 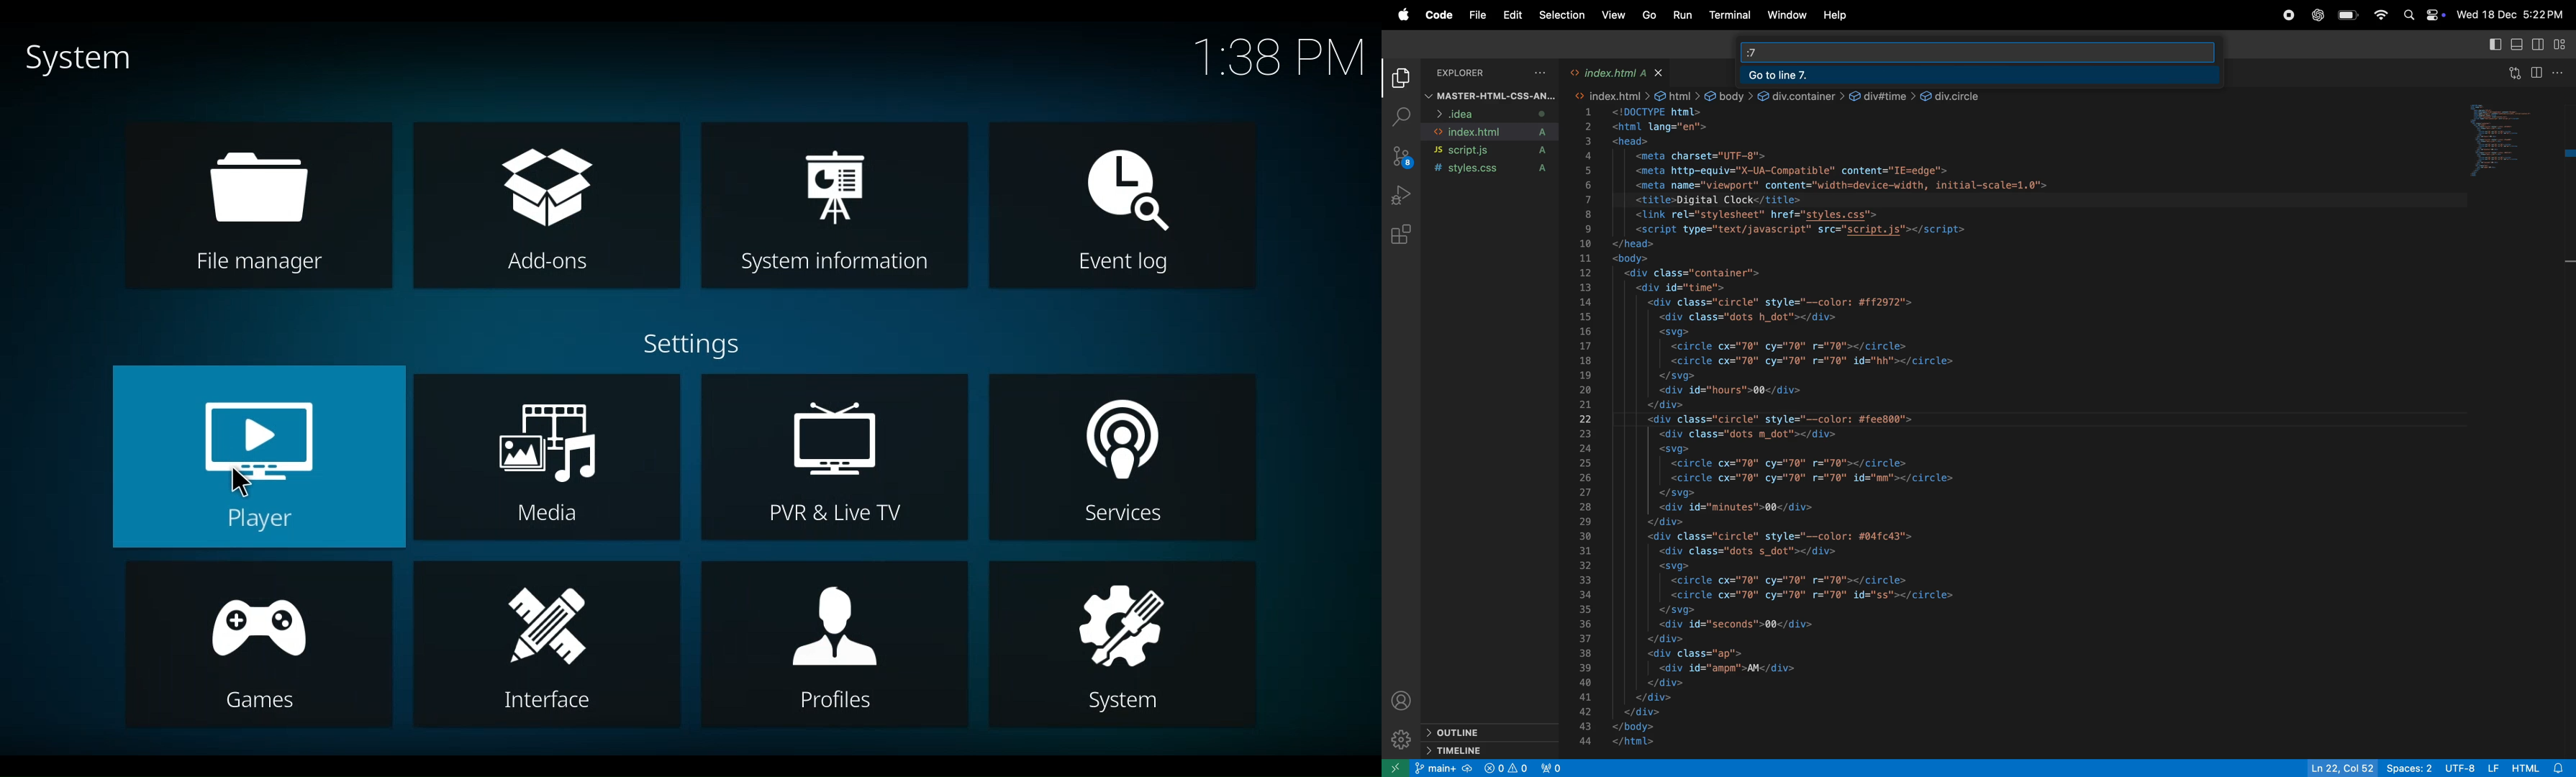 I want to click on File manager, so click(x=258, y=201).